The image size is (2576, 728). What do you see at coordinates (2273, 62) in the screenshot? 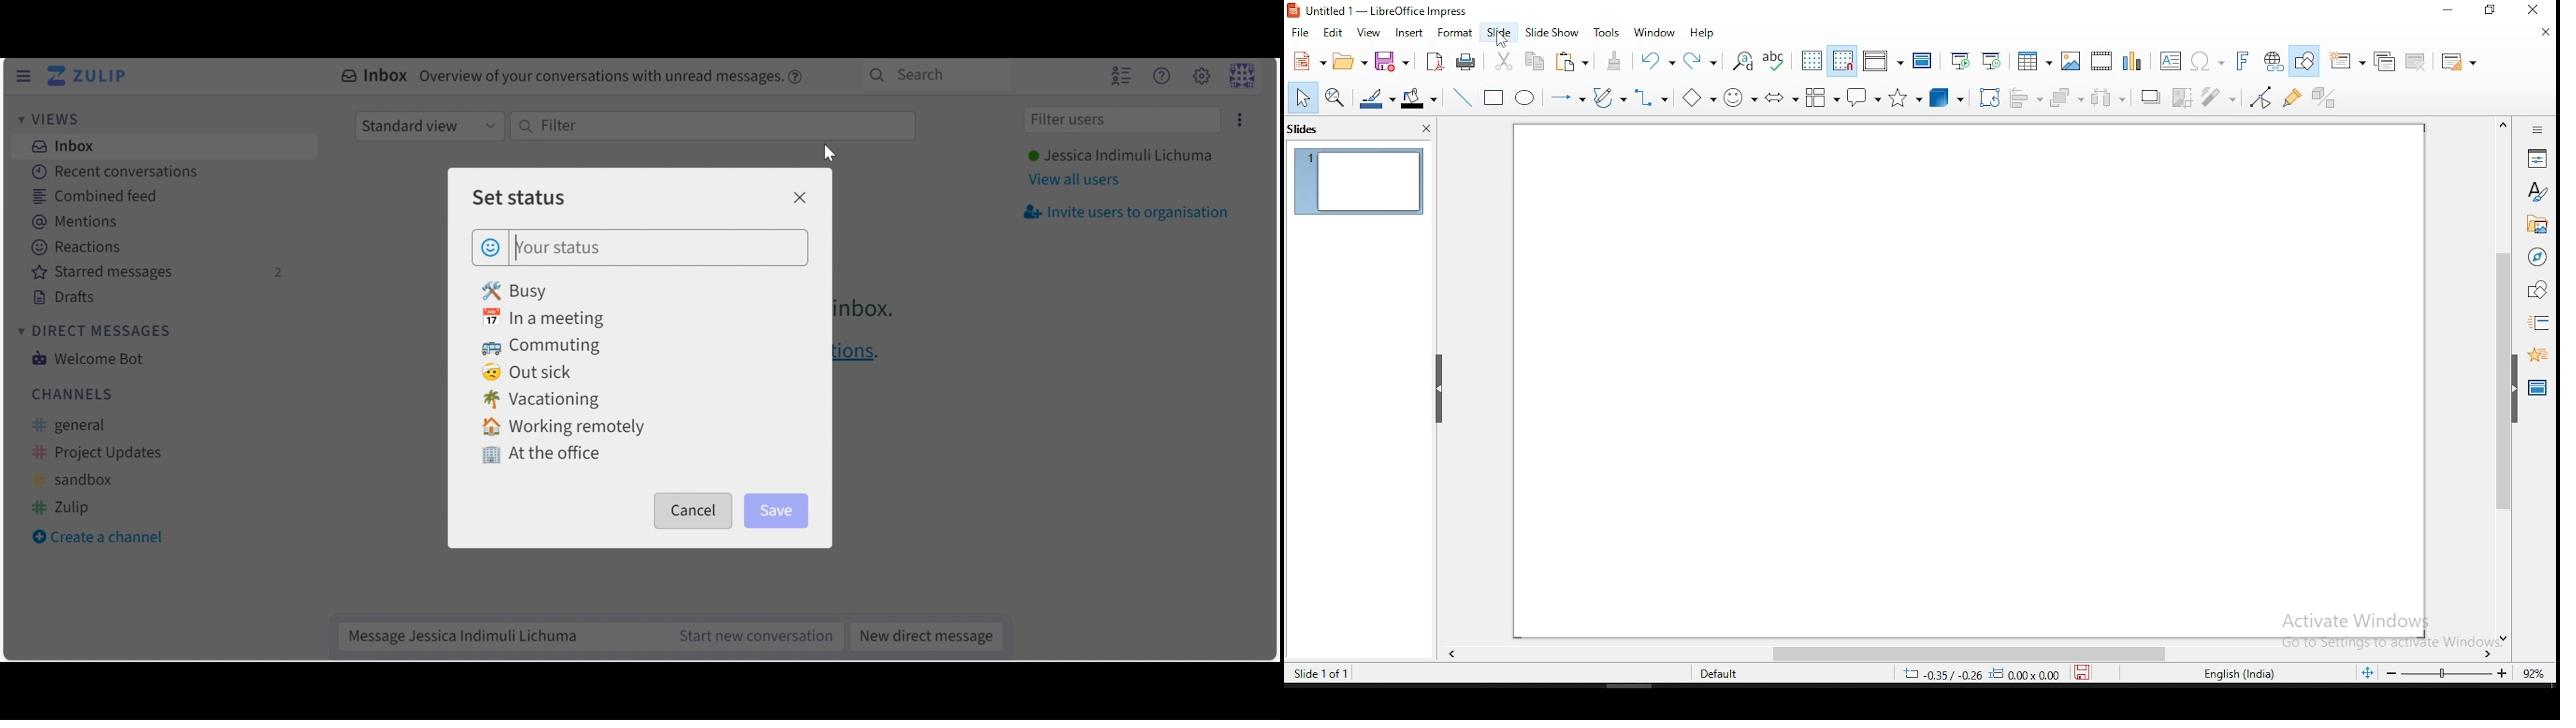
I see `hyperlink` at bounding box center [2273, 62].